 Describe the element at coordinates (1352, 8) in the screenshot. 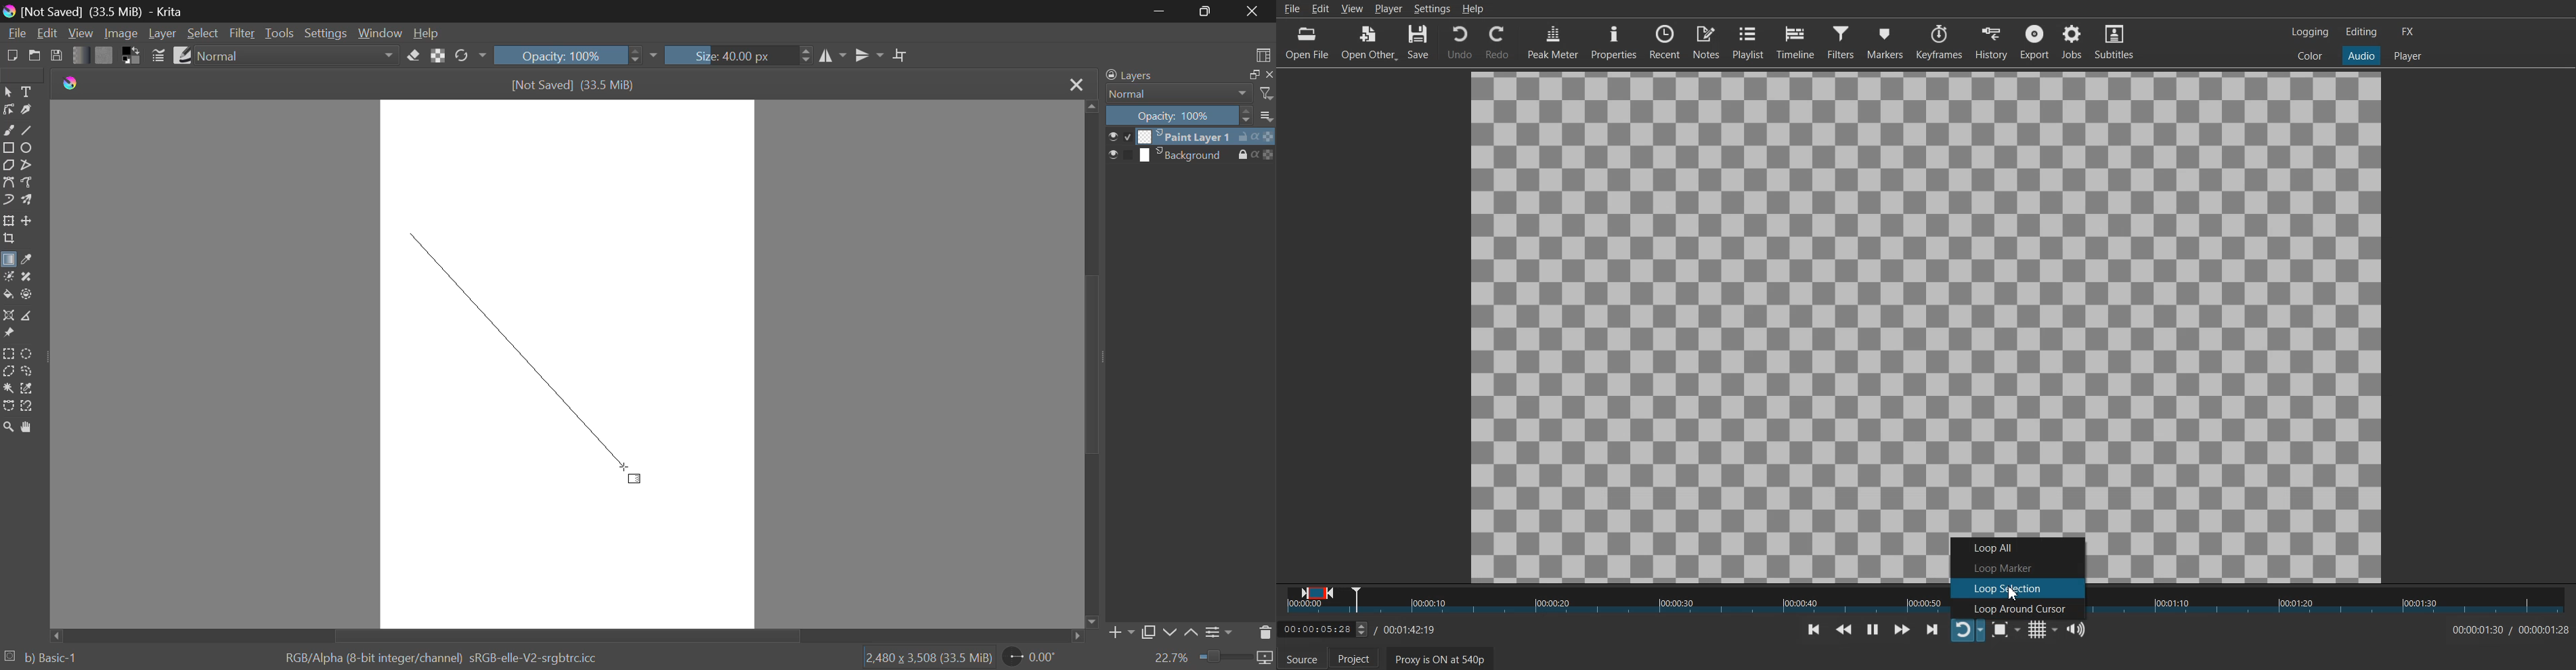

I see `View` at that location.